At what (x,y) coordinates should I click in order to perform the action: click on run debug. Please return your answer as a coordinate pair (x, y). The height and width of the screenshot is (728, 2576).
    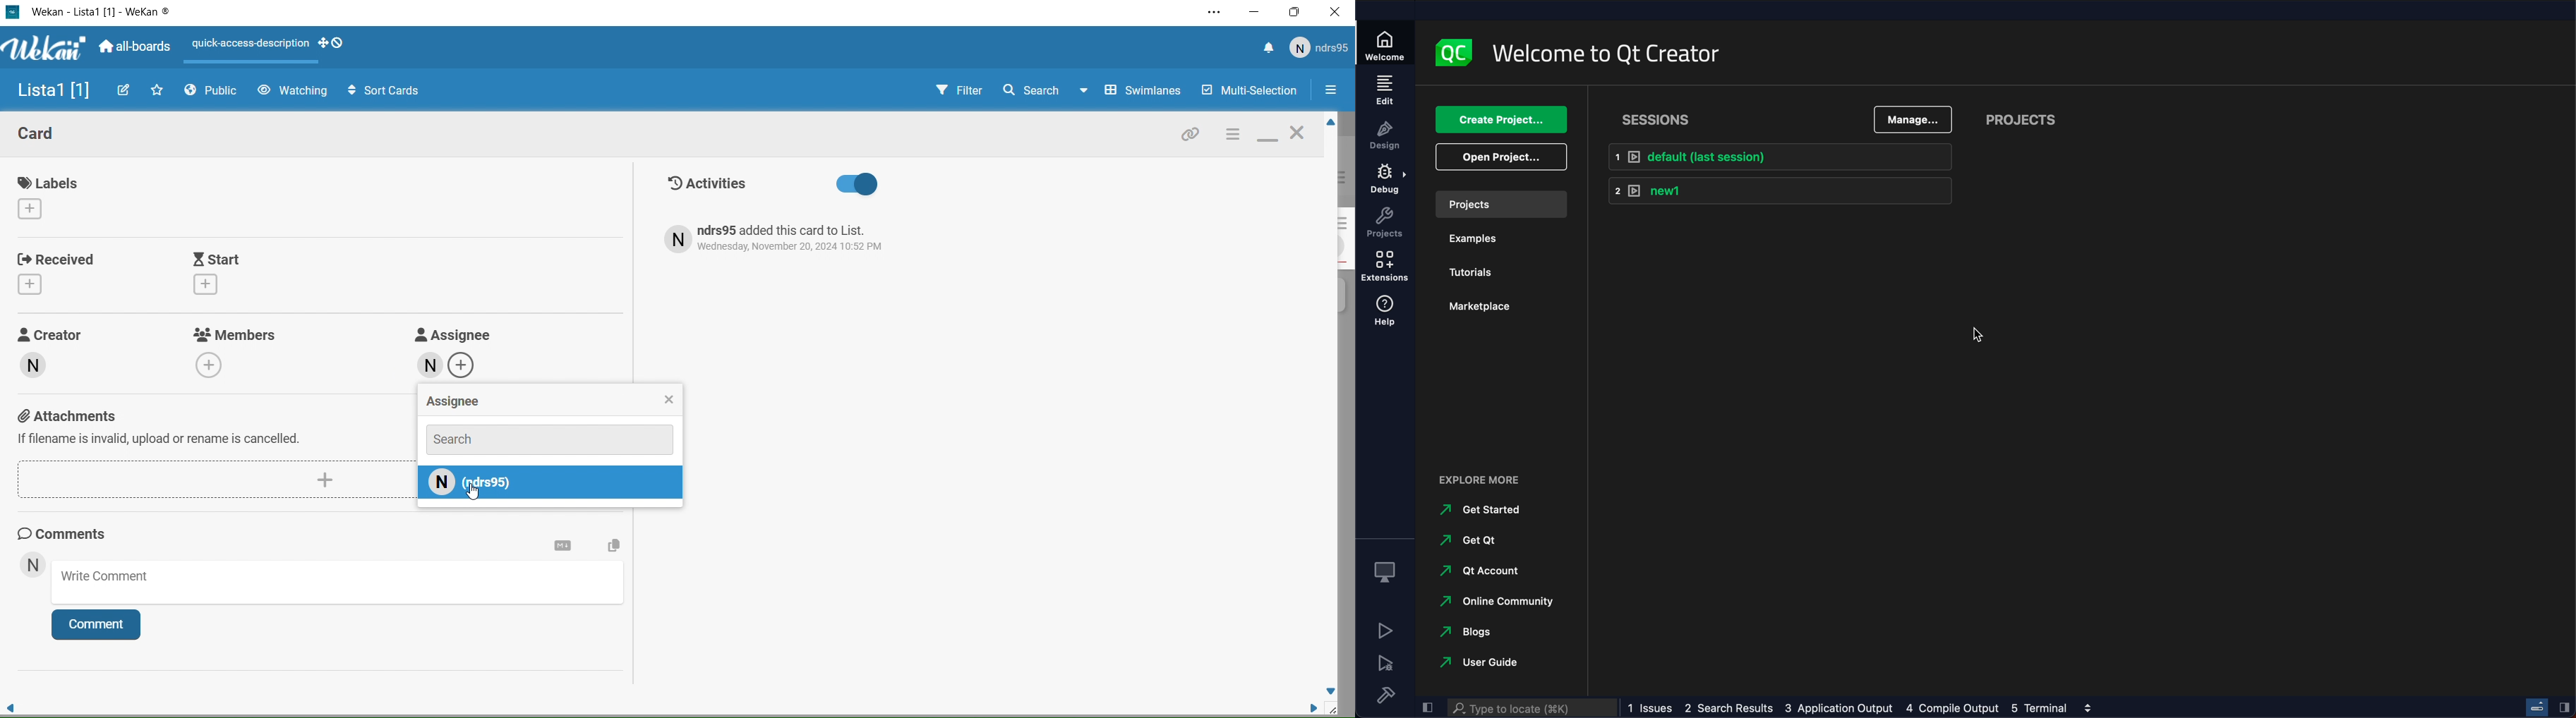
    Looking at the image, I should click on (1385, 664).